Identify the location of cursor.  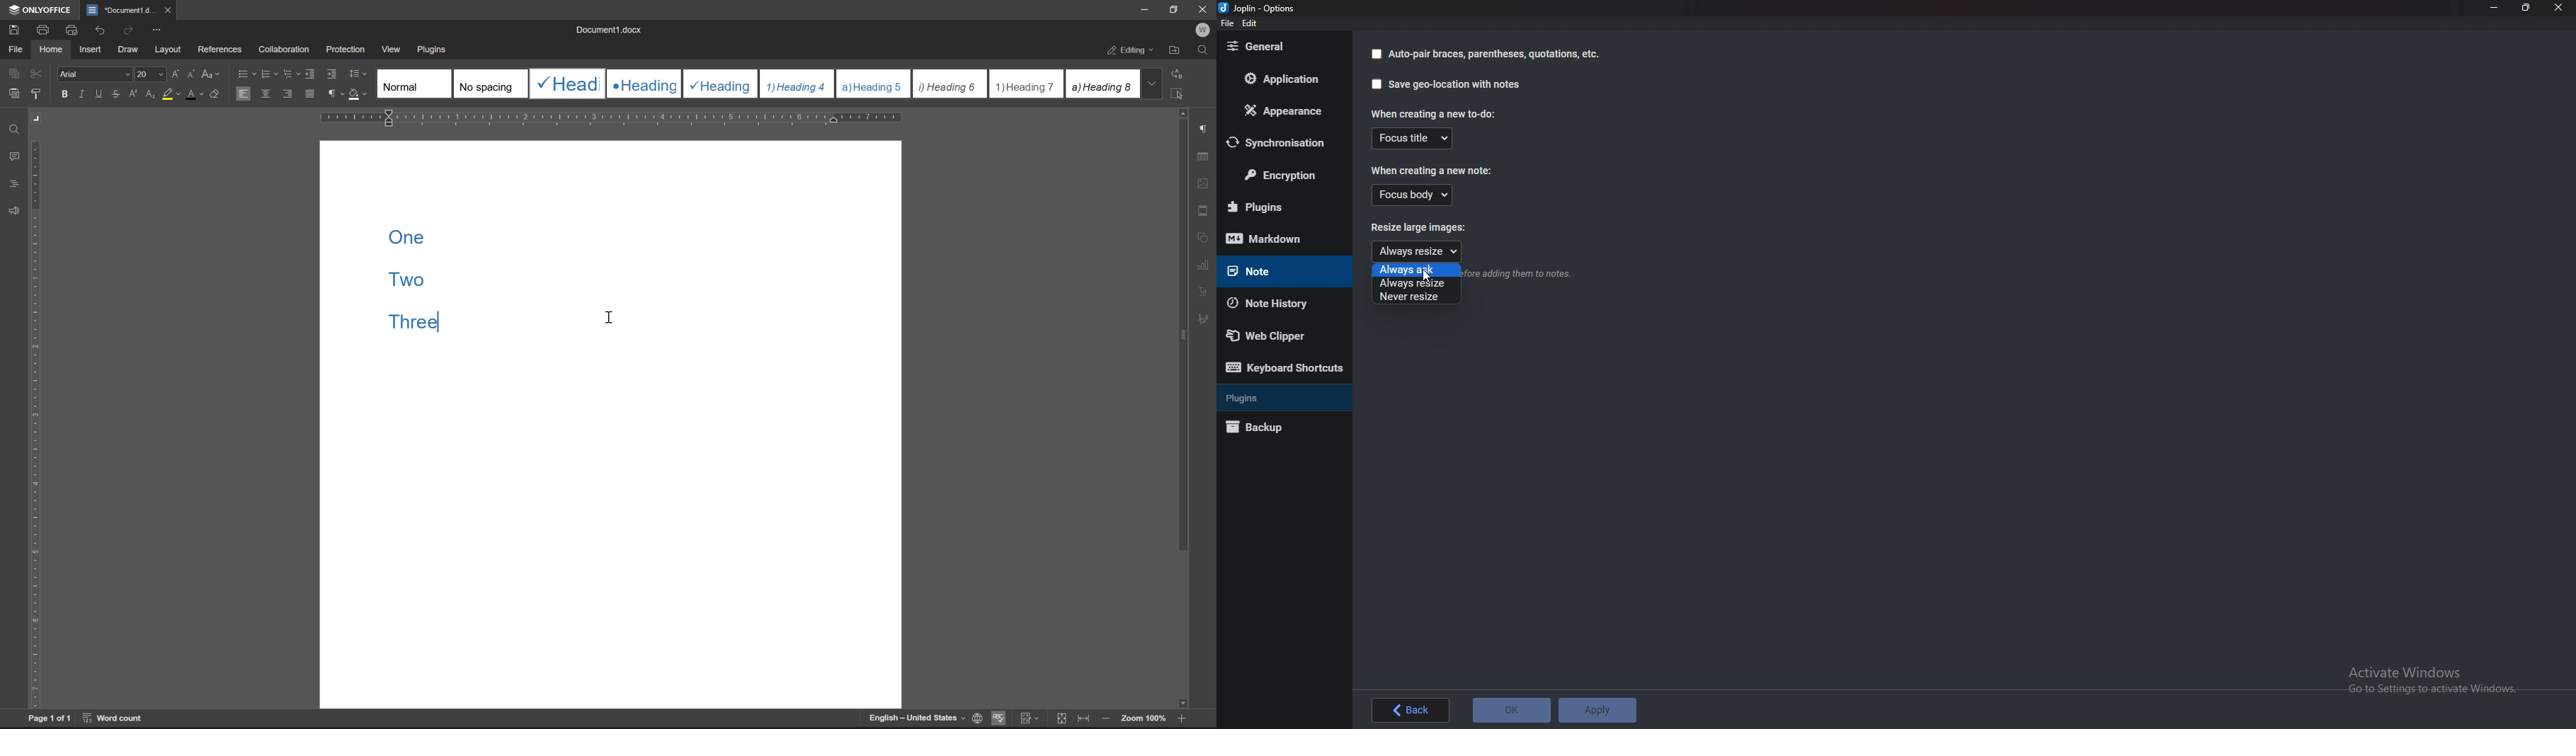
(1429, 277).